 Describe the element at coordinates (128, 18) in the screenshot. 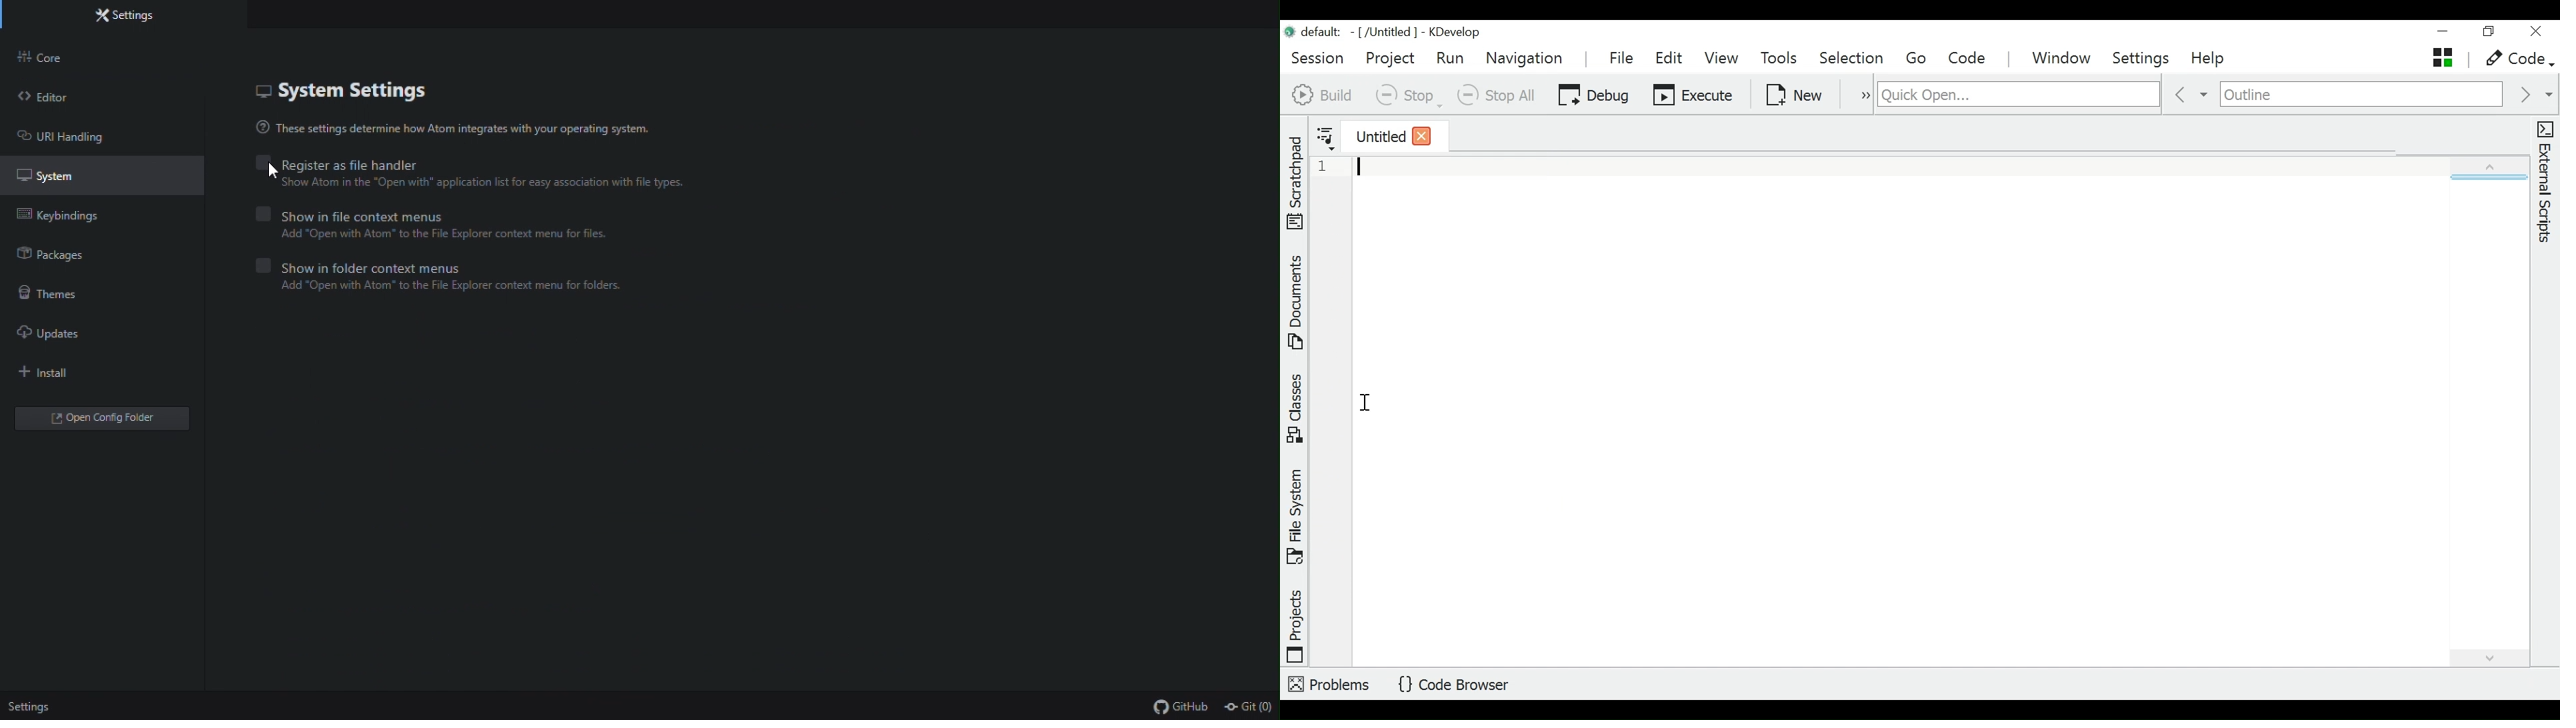

I see `Settings` at that location.